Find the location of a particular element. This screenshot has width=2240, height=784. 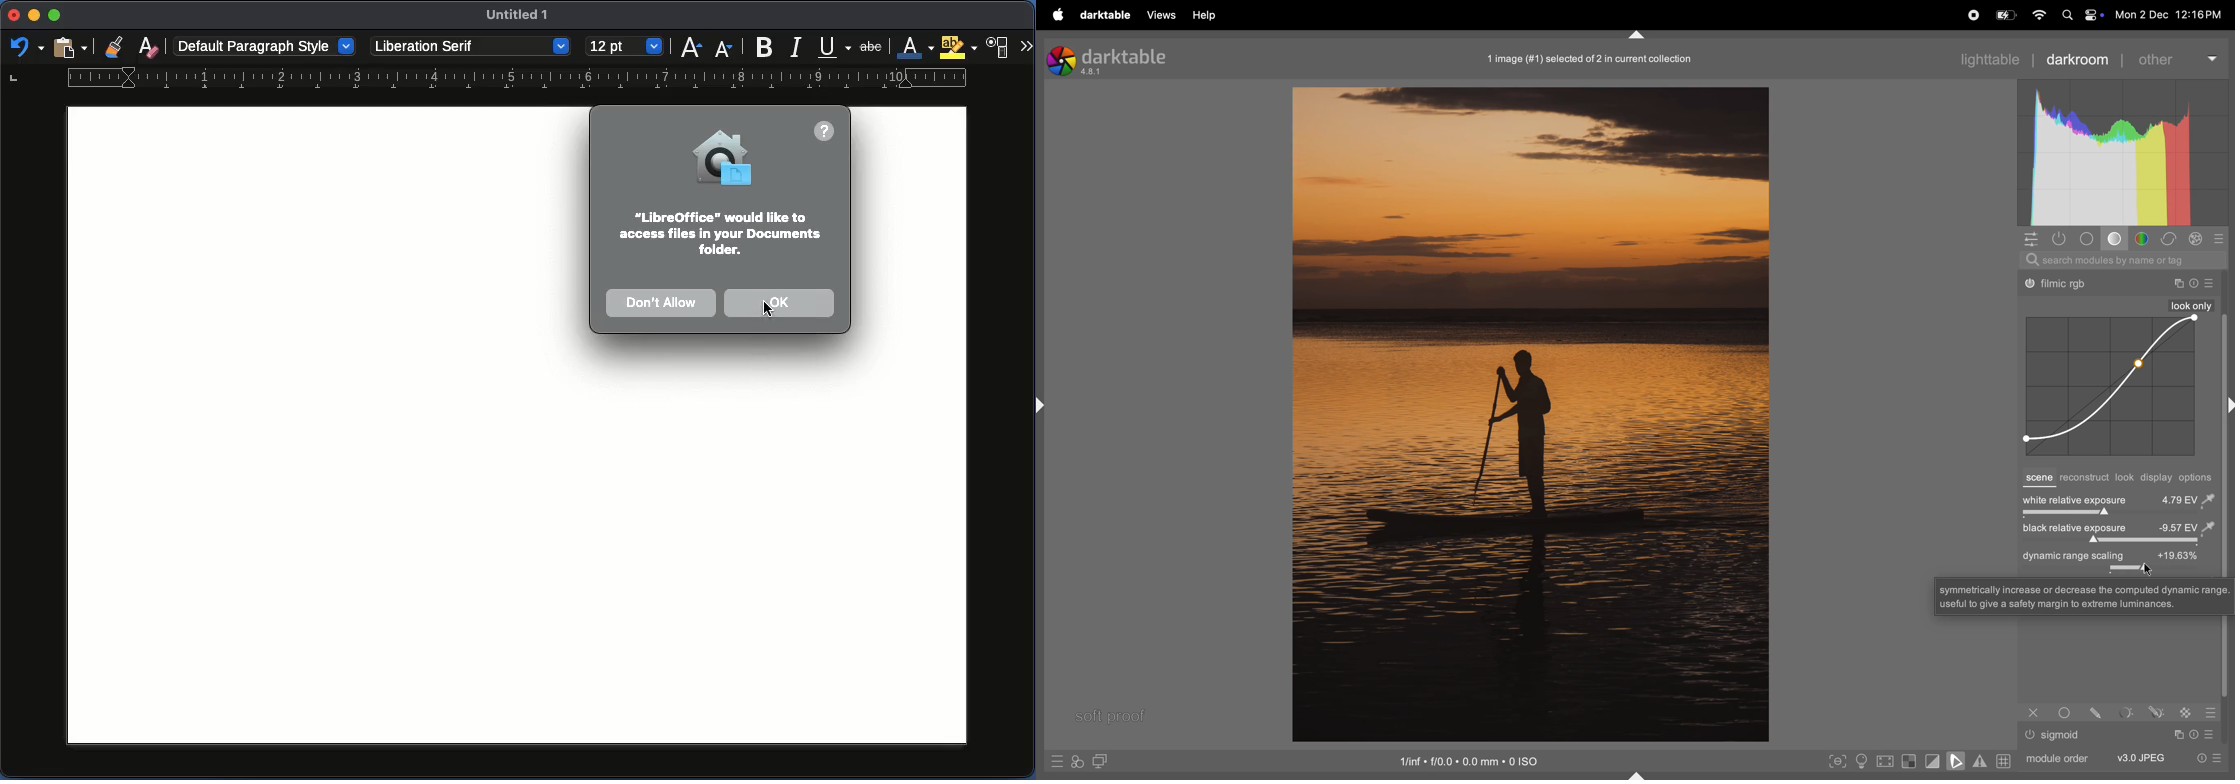

module order  is located at coordinates (2055, 757).